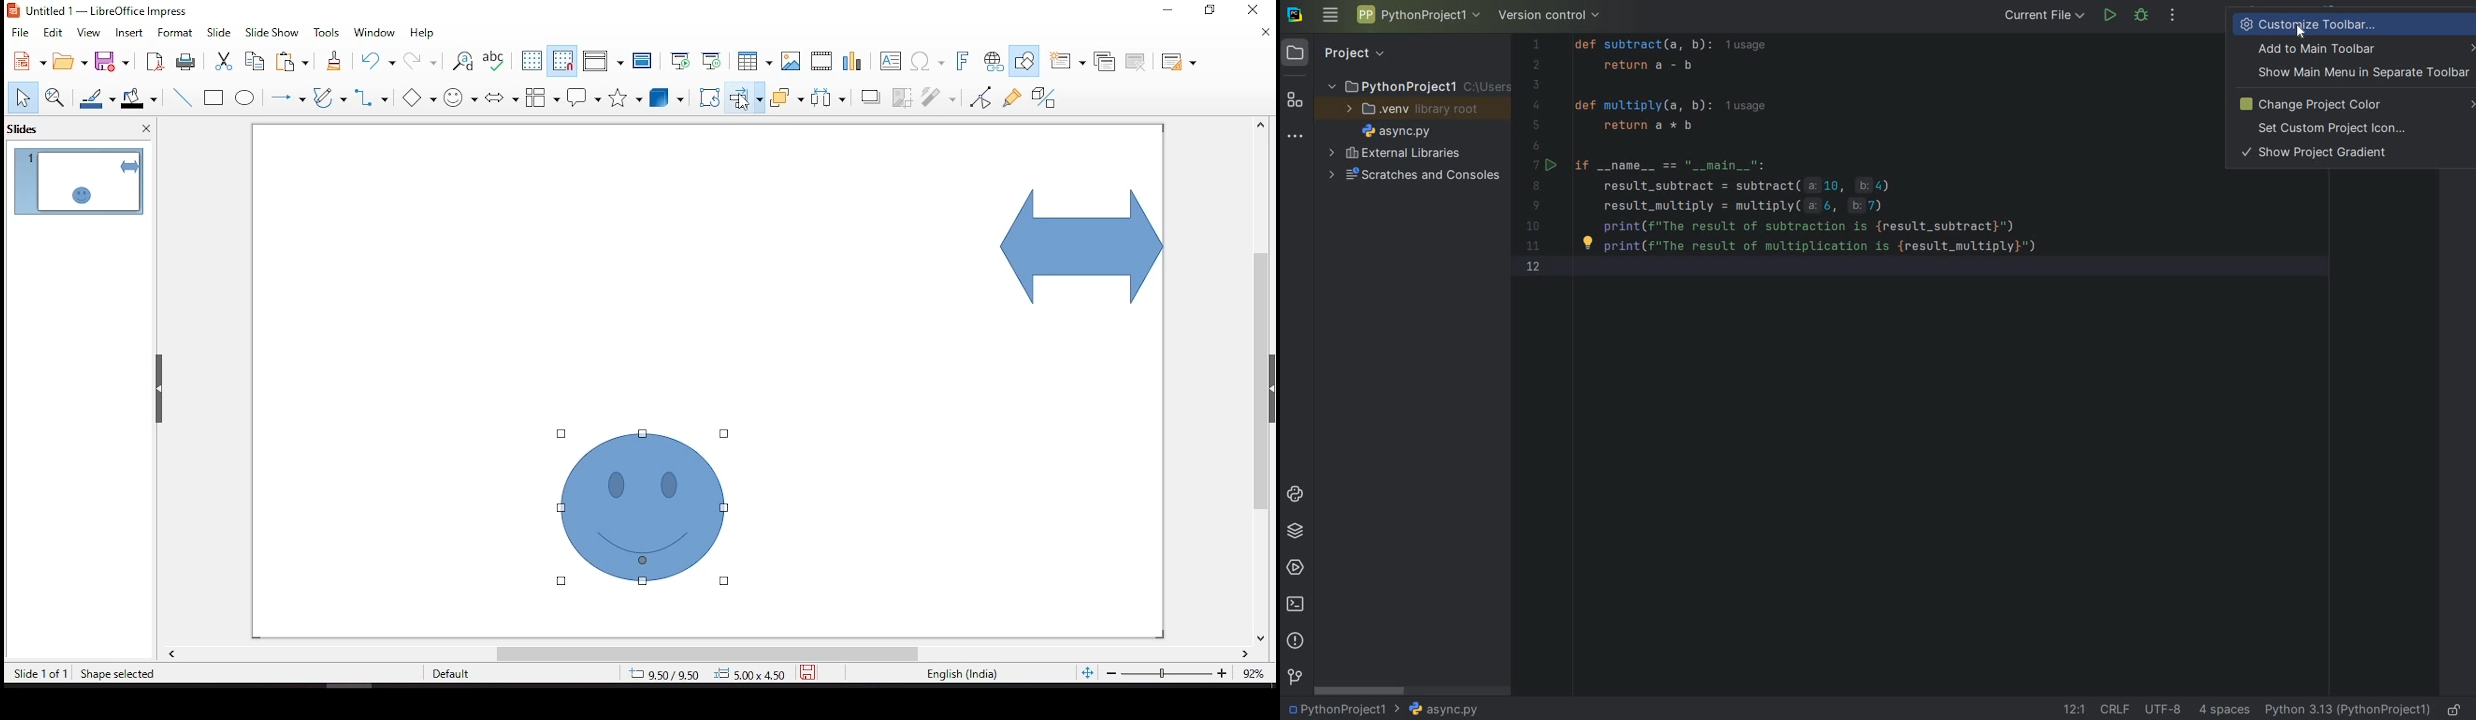 This screenshot has height=728, width=2492. What do you see at coordinates (148, 128) in the screenshot?
I see `close pane` at bounding box center [148, 128].